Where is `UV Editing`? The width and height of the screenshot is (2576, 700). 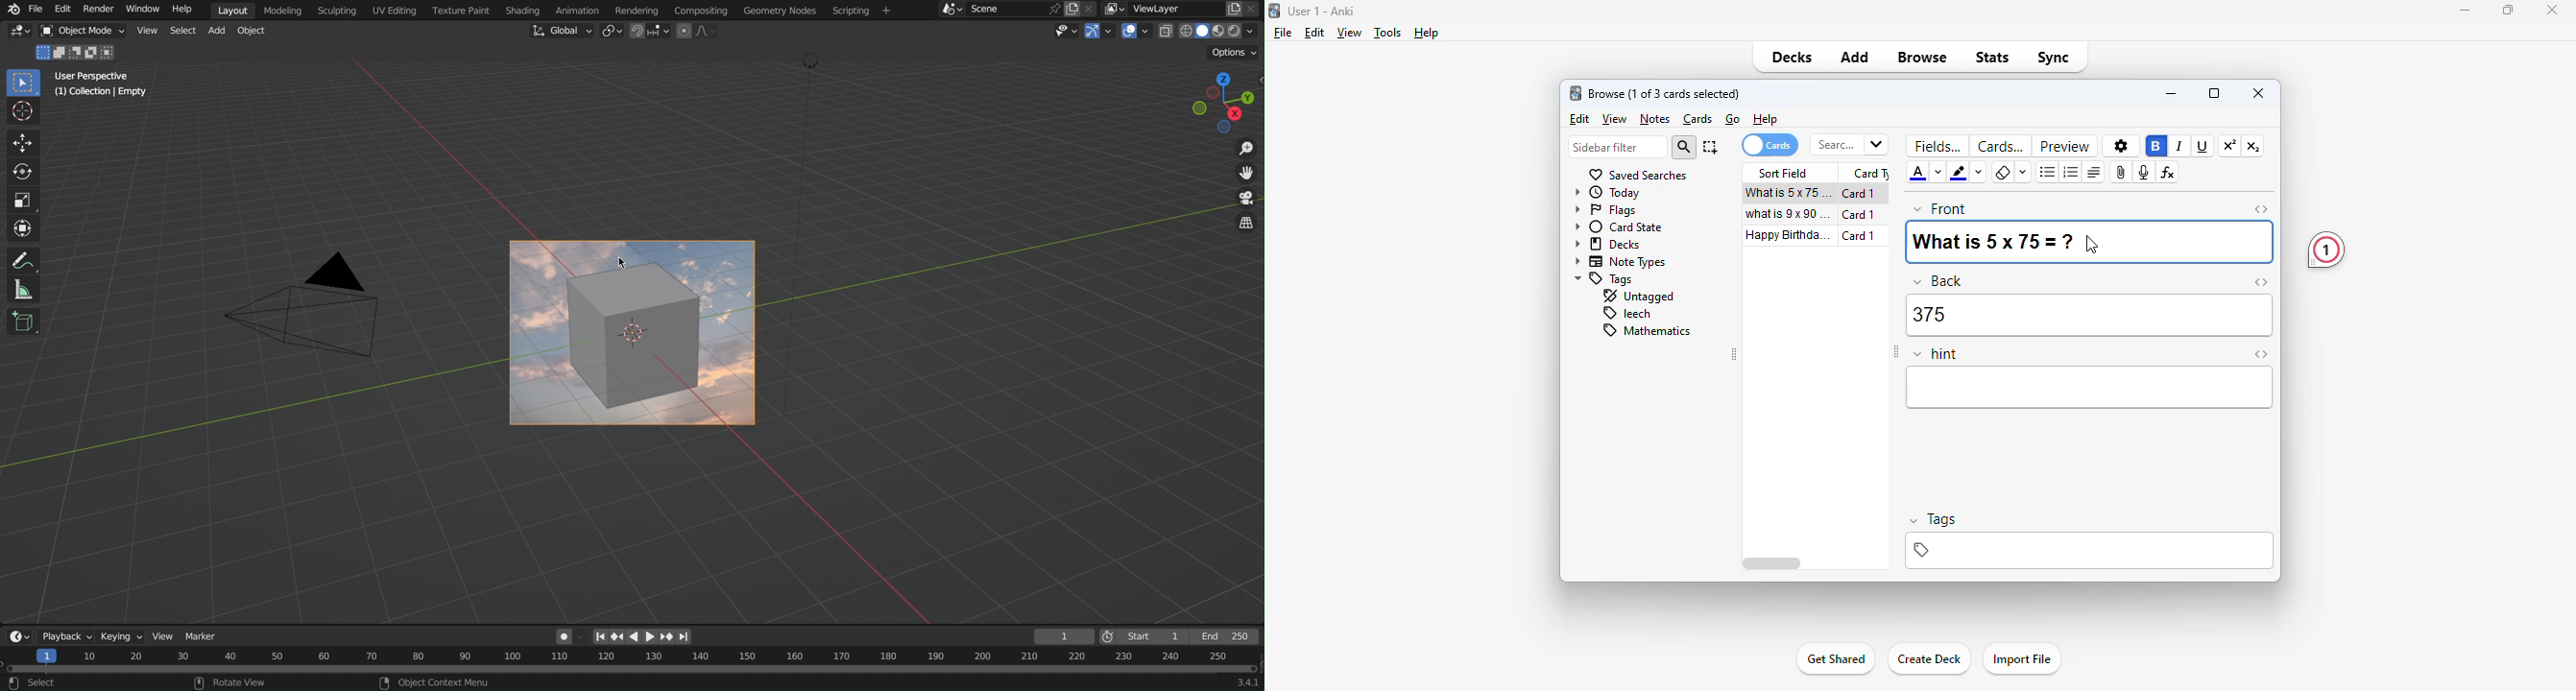 UV Editing is located at coordinates (391, 11).